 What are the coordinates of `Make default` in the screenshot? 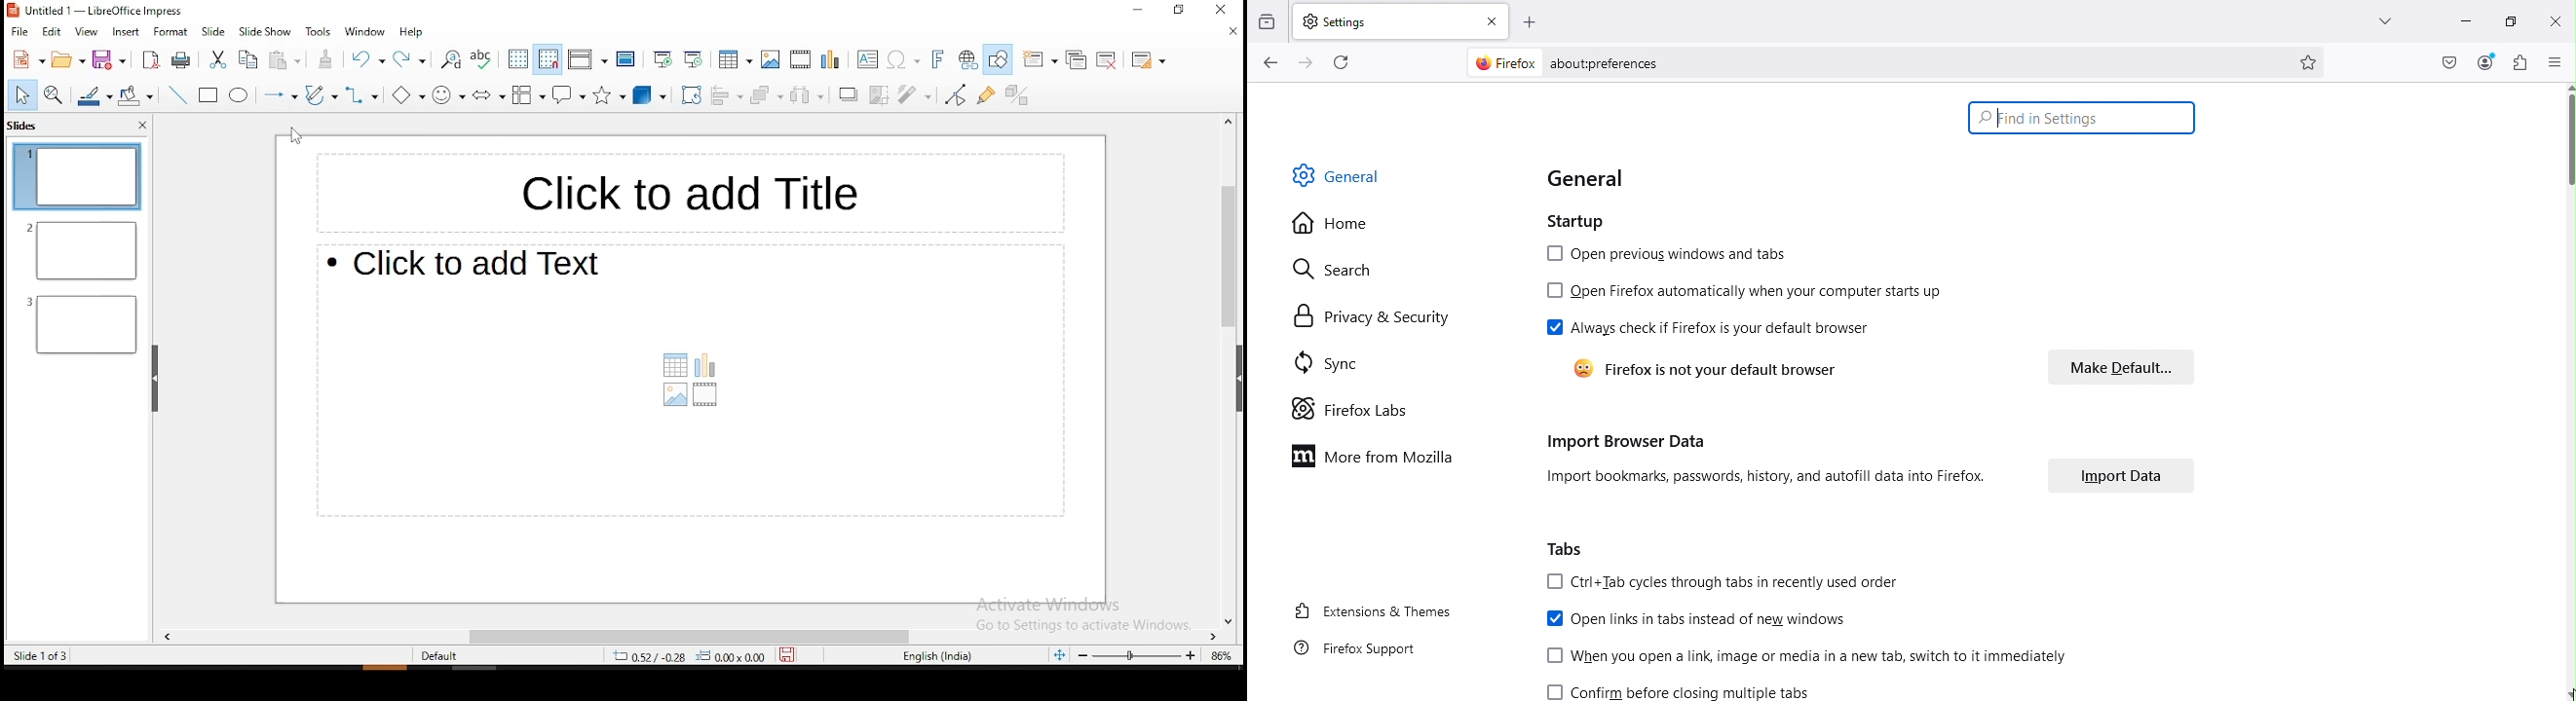 It's located at (2109, 367).